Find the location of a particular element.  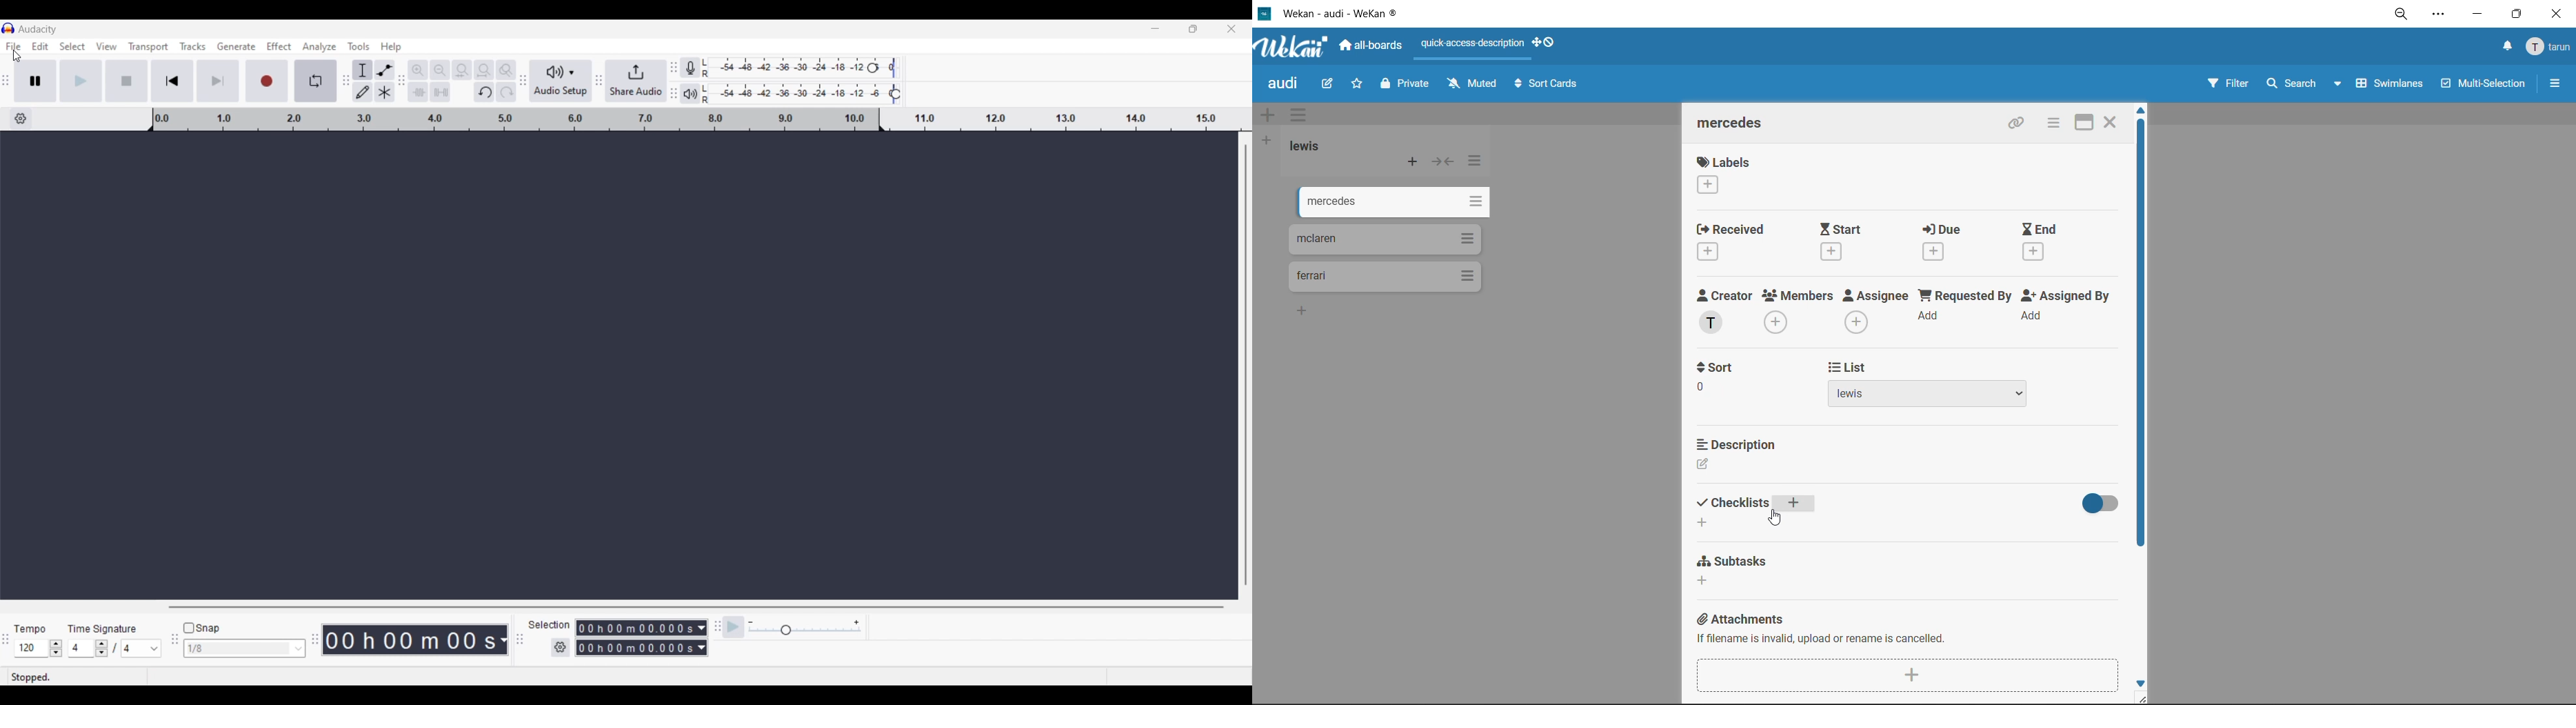

1/8 (Type in snap) is located at coordinates (236, 650).